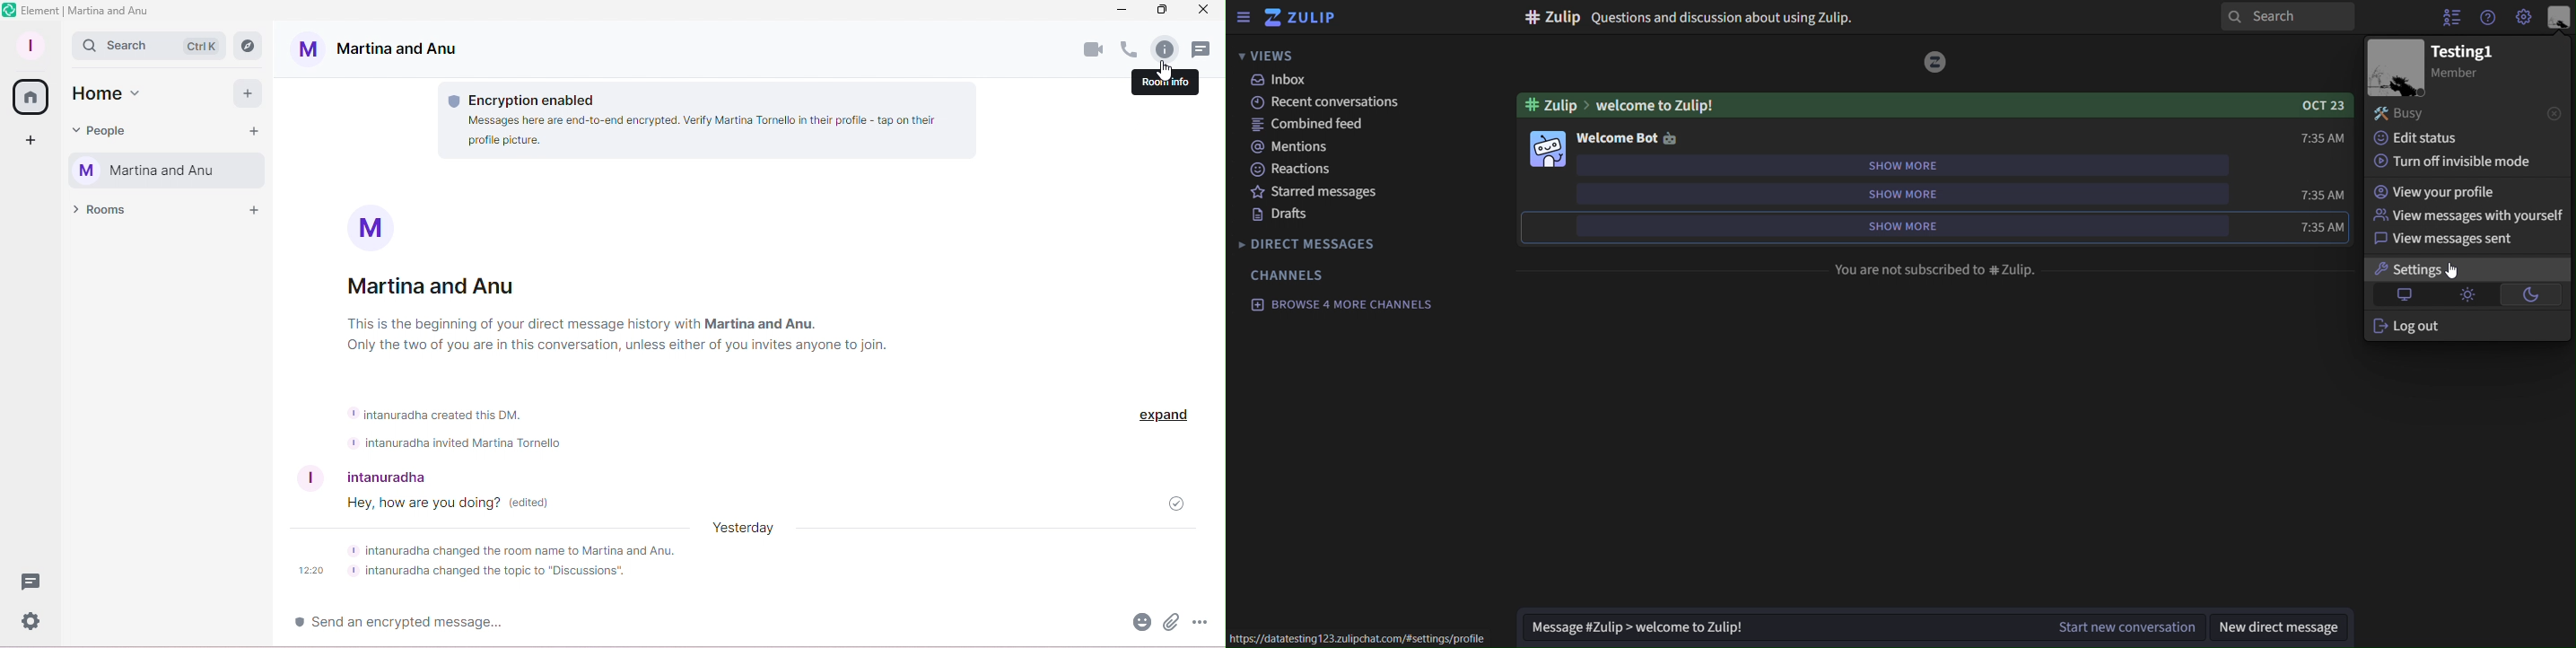 This screenshot has width=2576, height=672. What do you see at coordinates (1171, 626) in the screenshot?
I see `Attachment` at bounding box center [1171, 626].